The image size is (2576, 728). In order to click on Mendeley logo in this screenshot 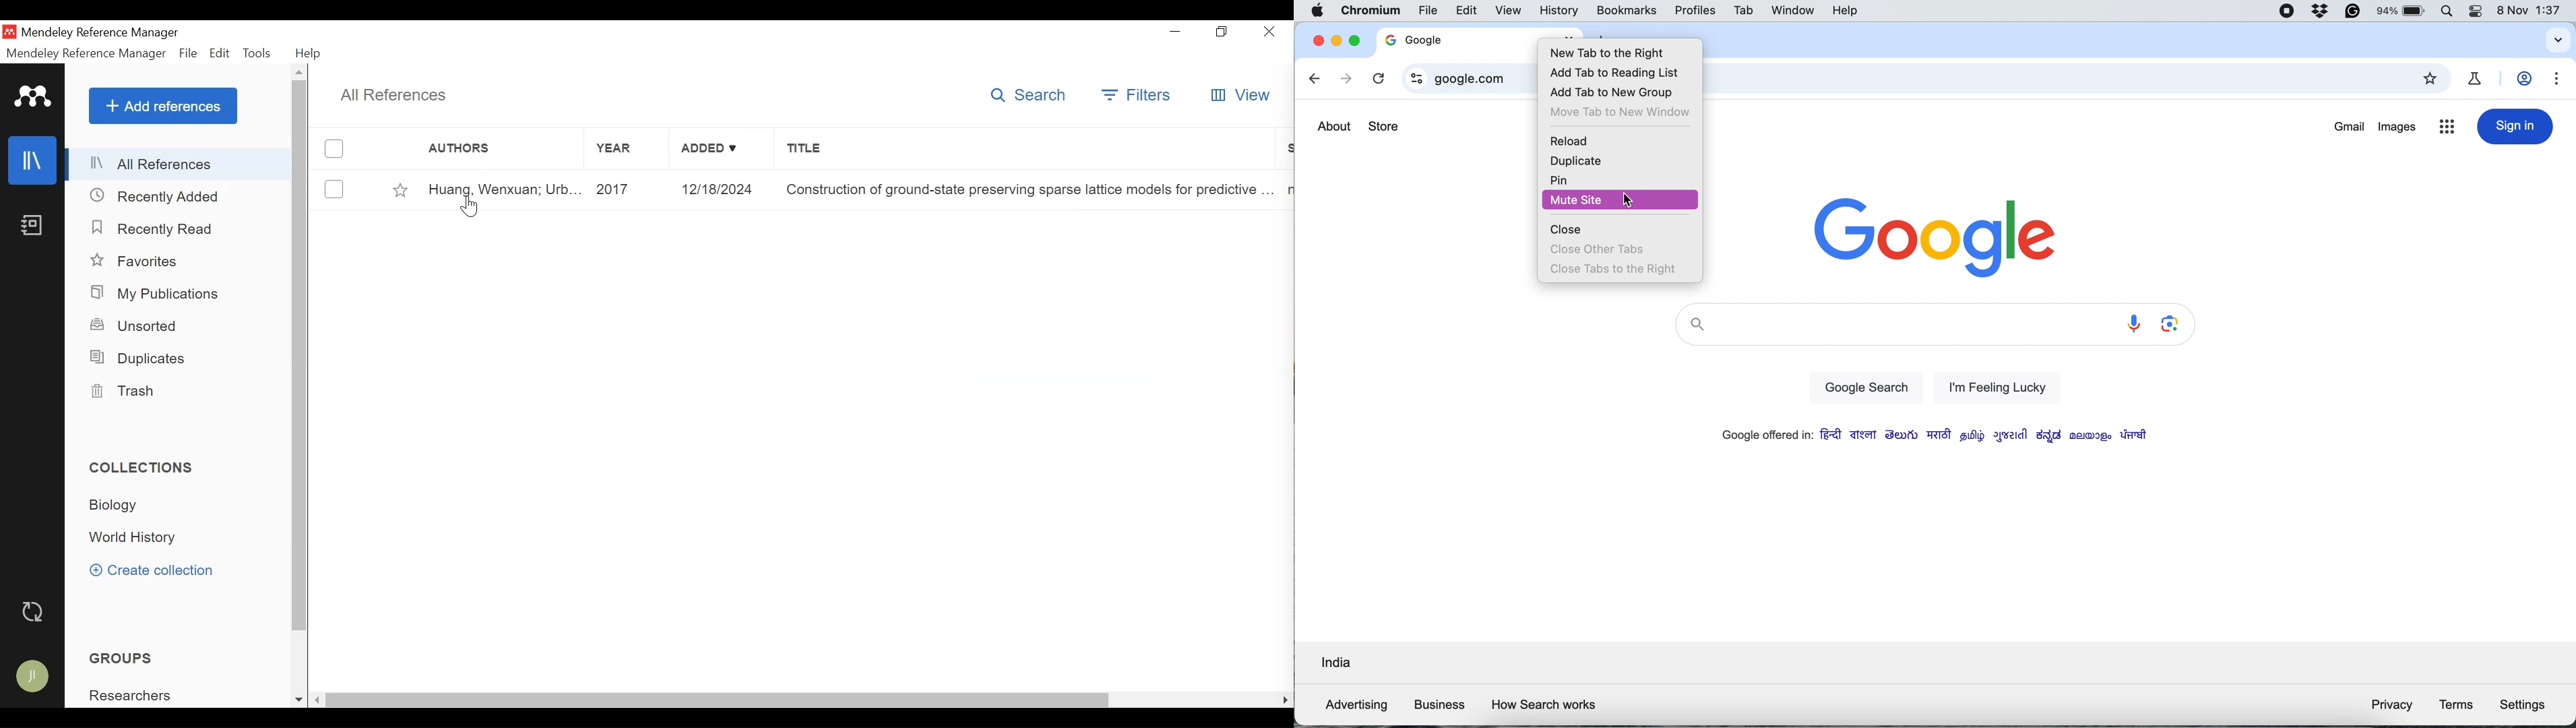, I will do `click(35, 96)`.